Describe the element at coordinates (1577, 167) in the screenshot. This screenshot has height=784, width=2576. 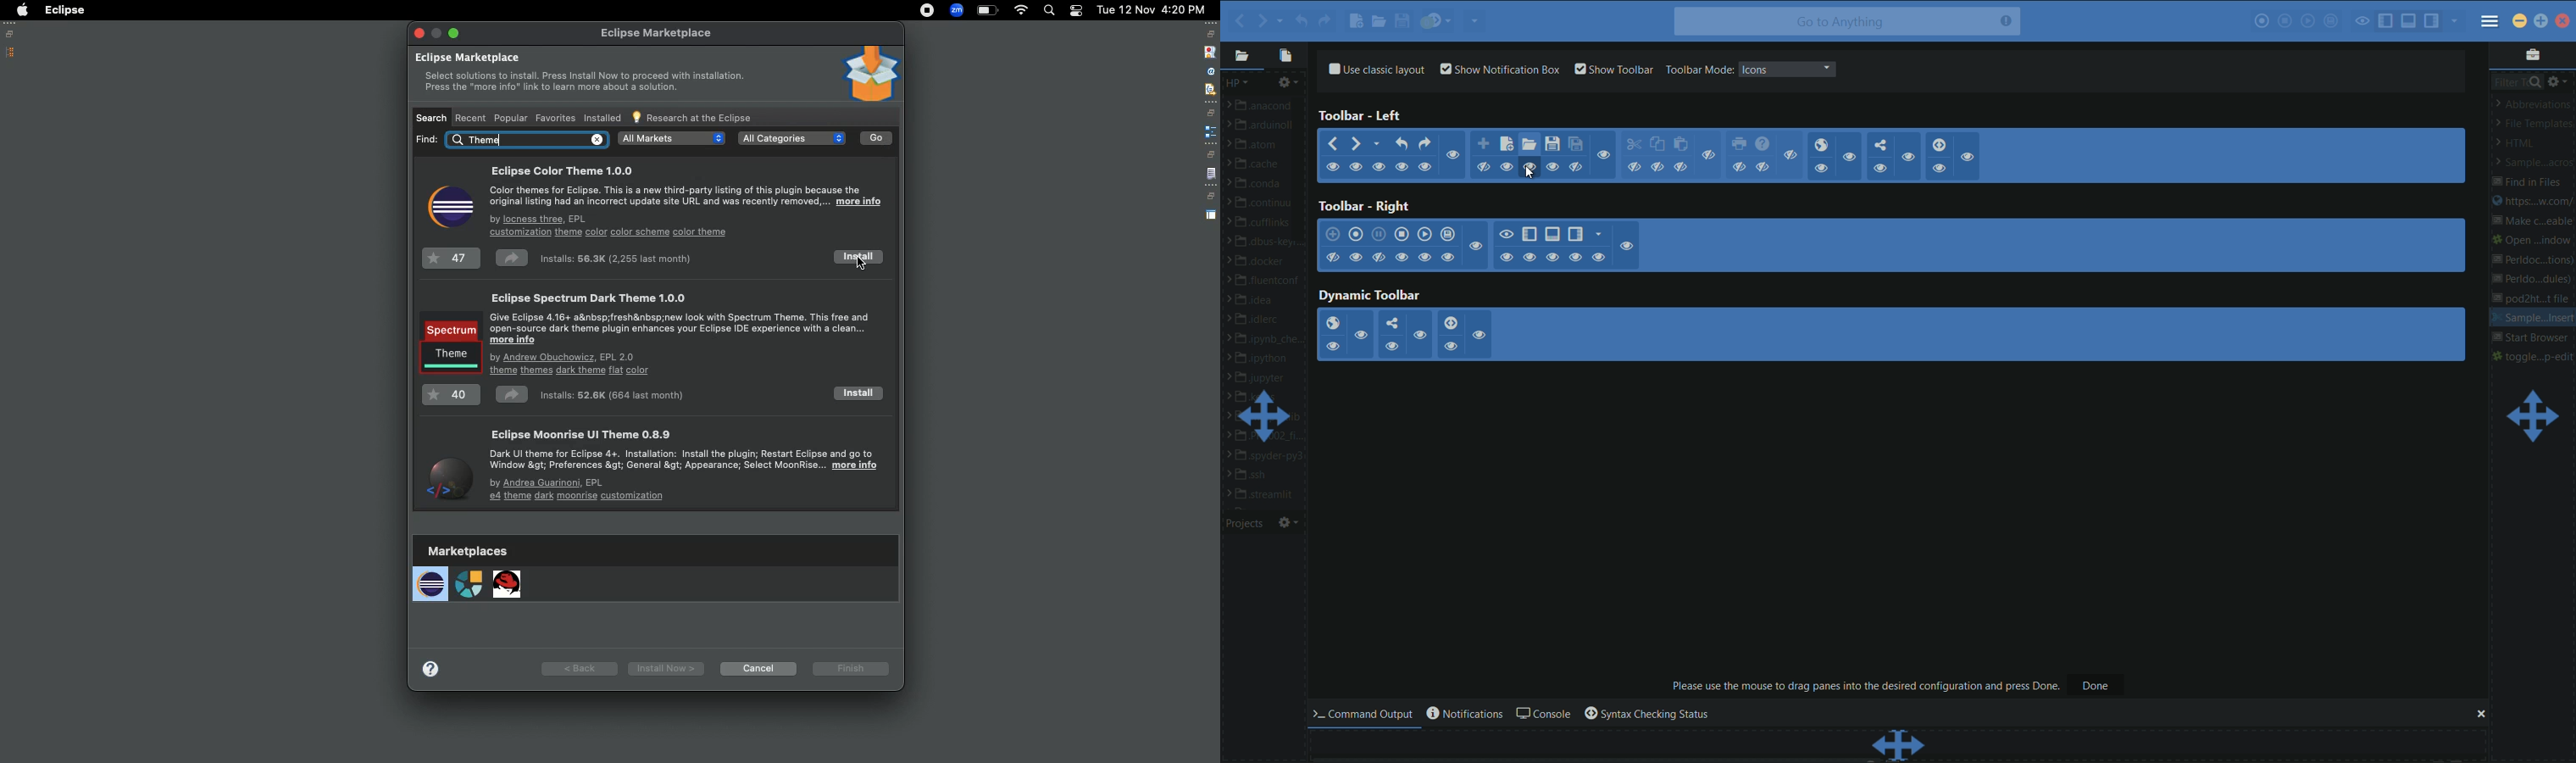
I see `show/hide` at that location.